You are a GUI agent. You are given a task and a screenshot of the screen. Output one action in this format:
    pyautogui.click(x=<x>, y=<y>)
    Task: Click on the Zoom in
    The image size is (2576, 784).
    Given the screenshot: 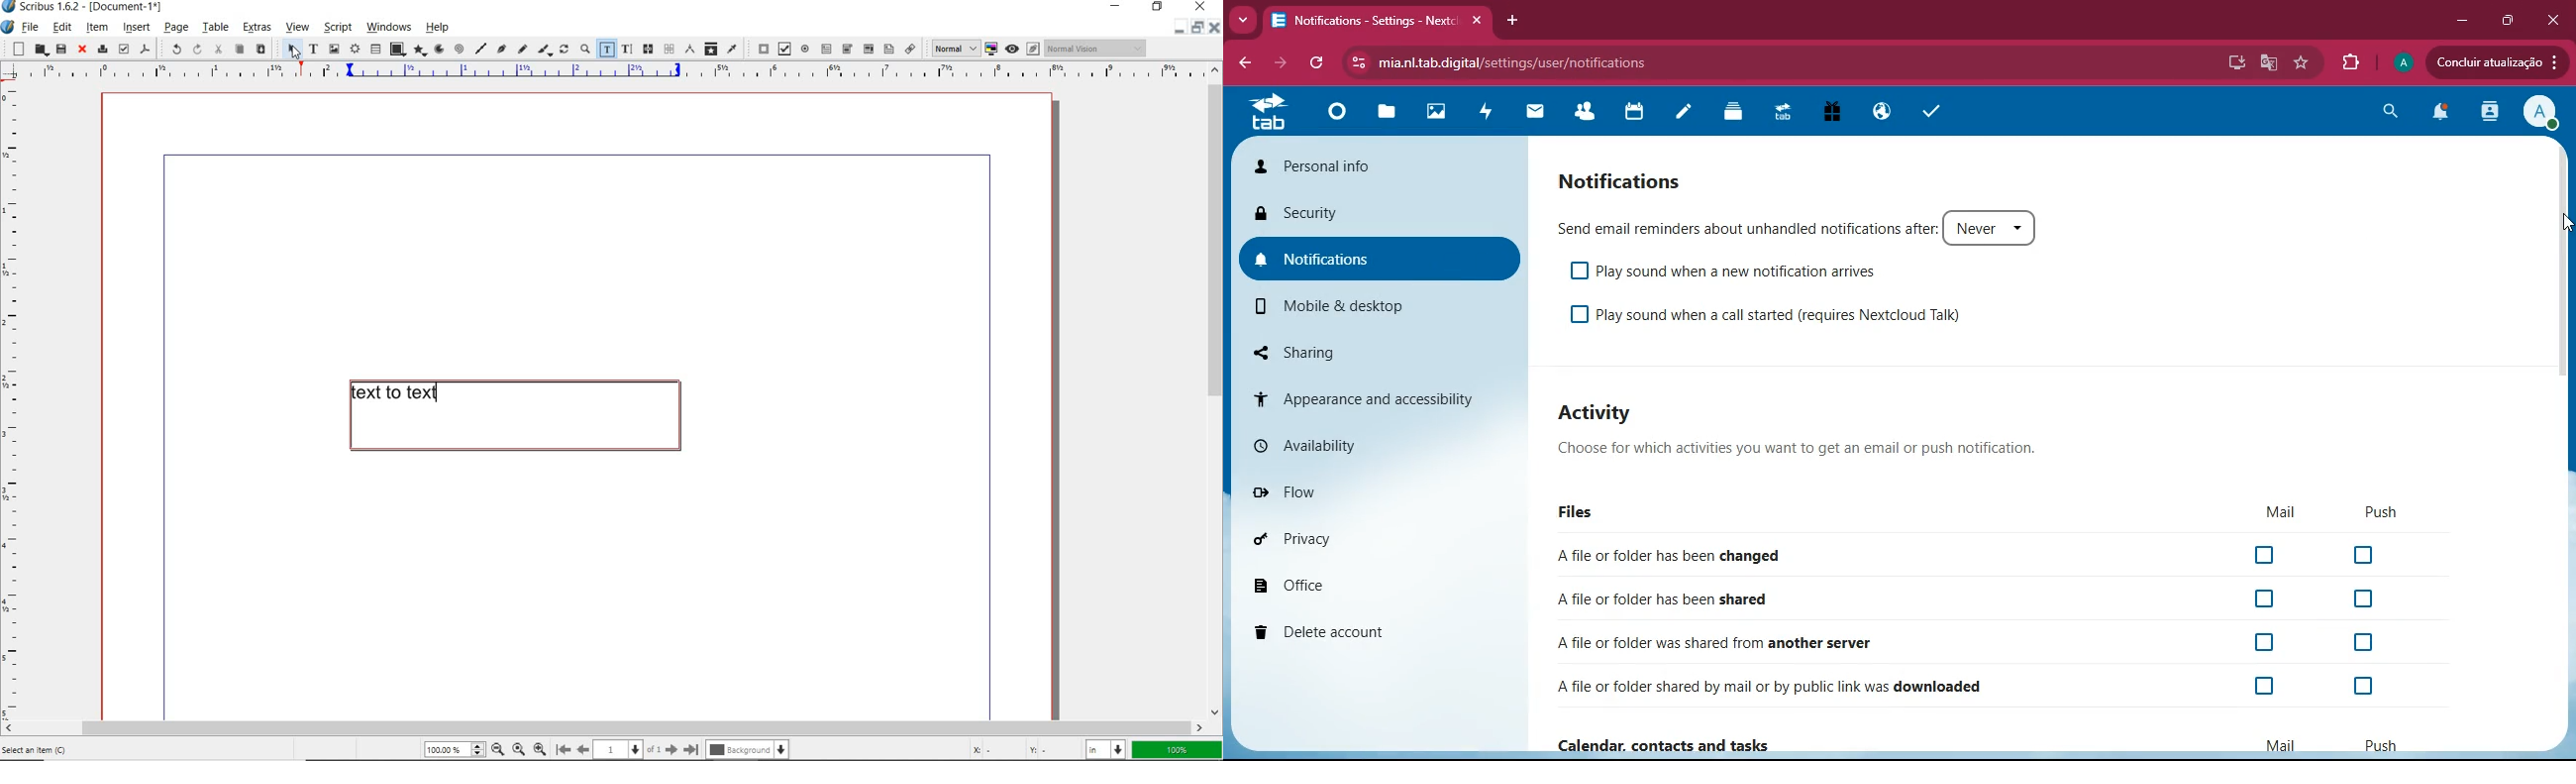 What is the action you would take?
    pyautogui.click(x=540, y=748)
    